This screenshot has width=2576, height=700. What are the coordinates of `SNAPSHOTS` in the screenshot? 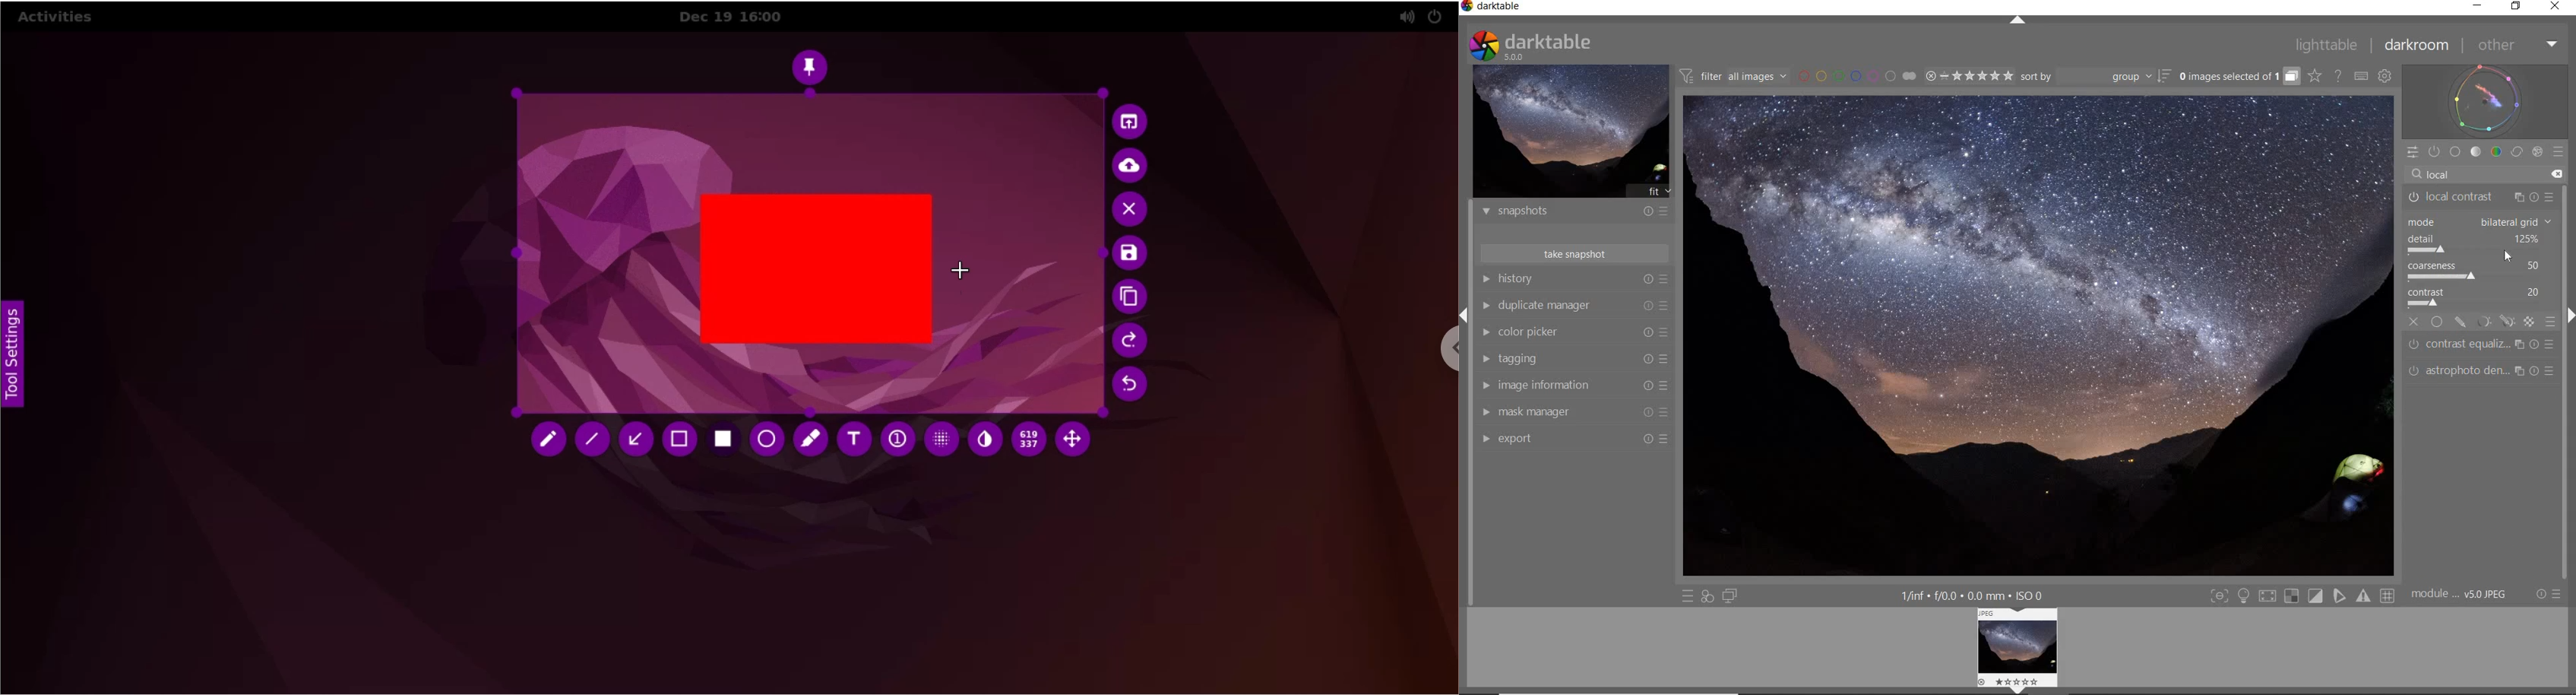 It's located at (1575, 212).